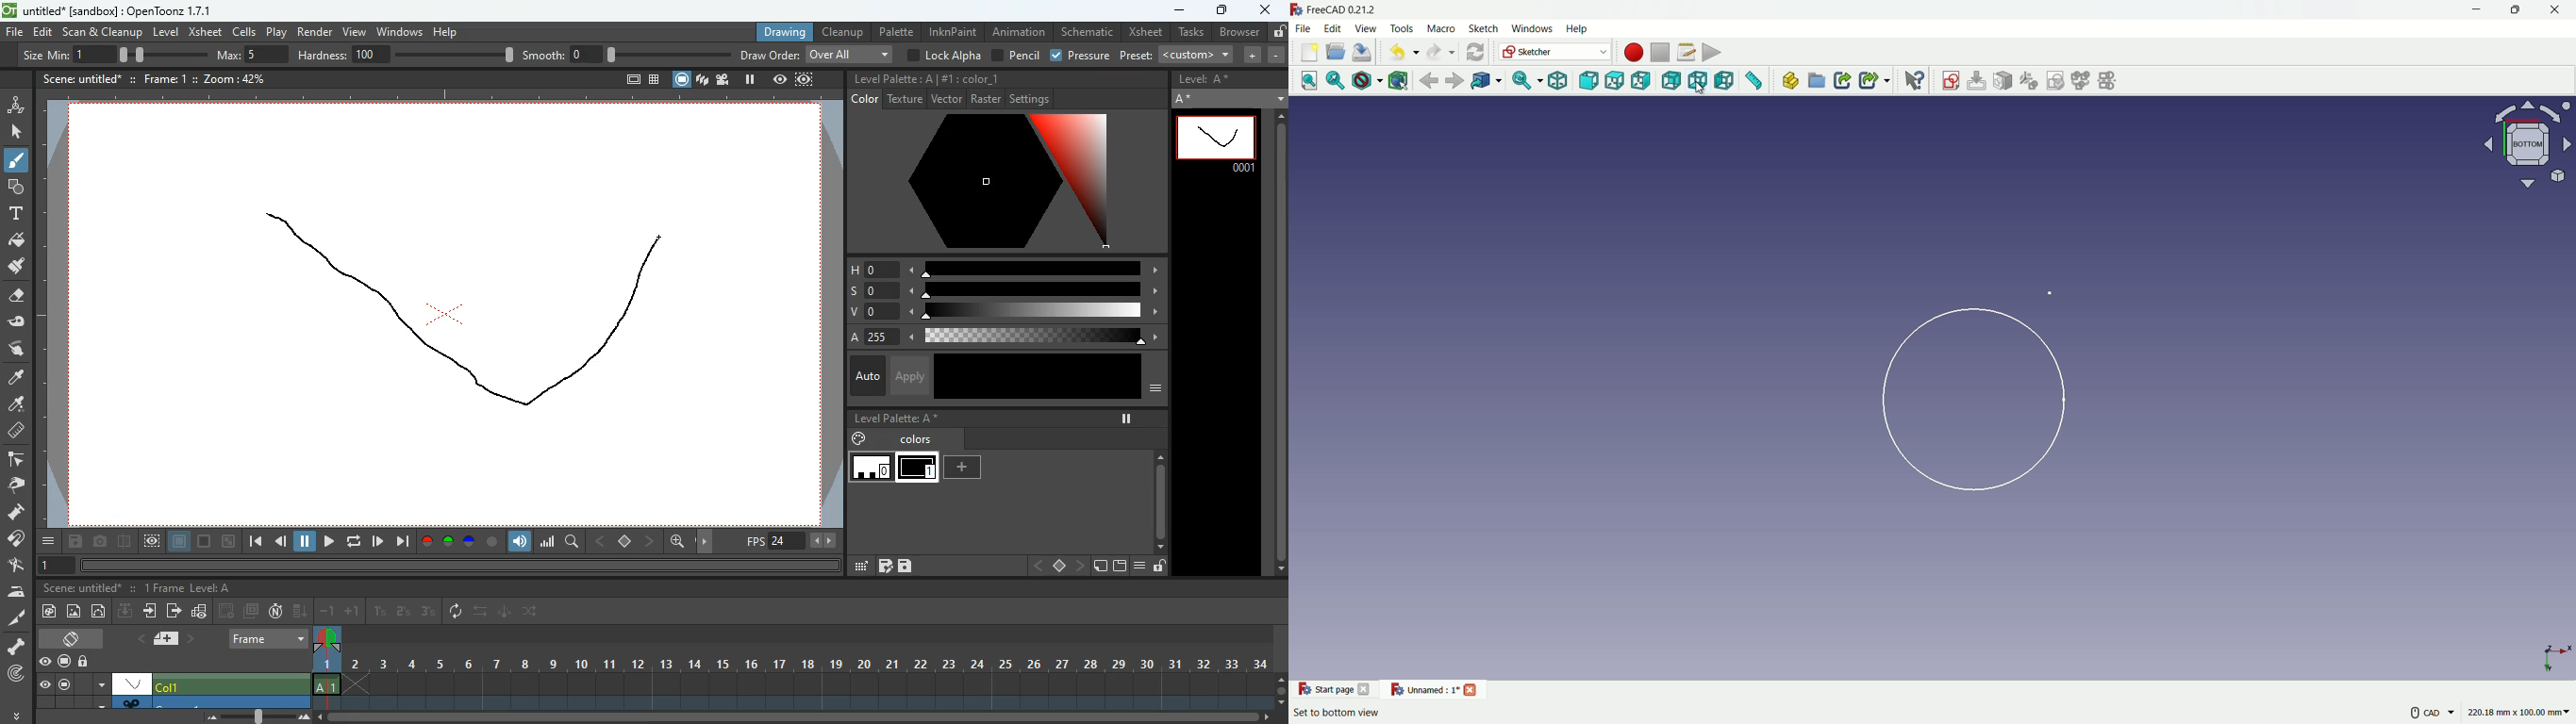 The width and height of the screenshot is (2576, 728). Describe the element at coordinates (1686, 52) in the screenshot. I see `macros` at that location.